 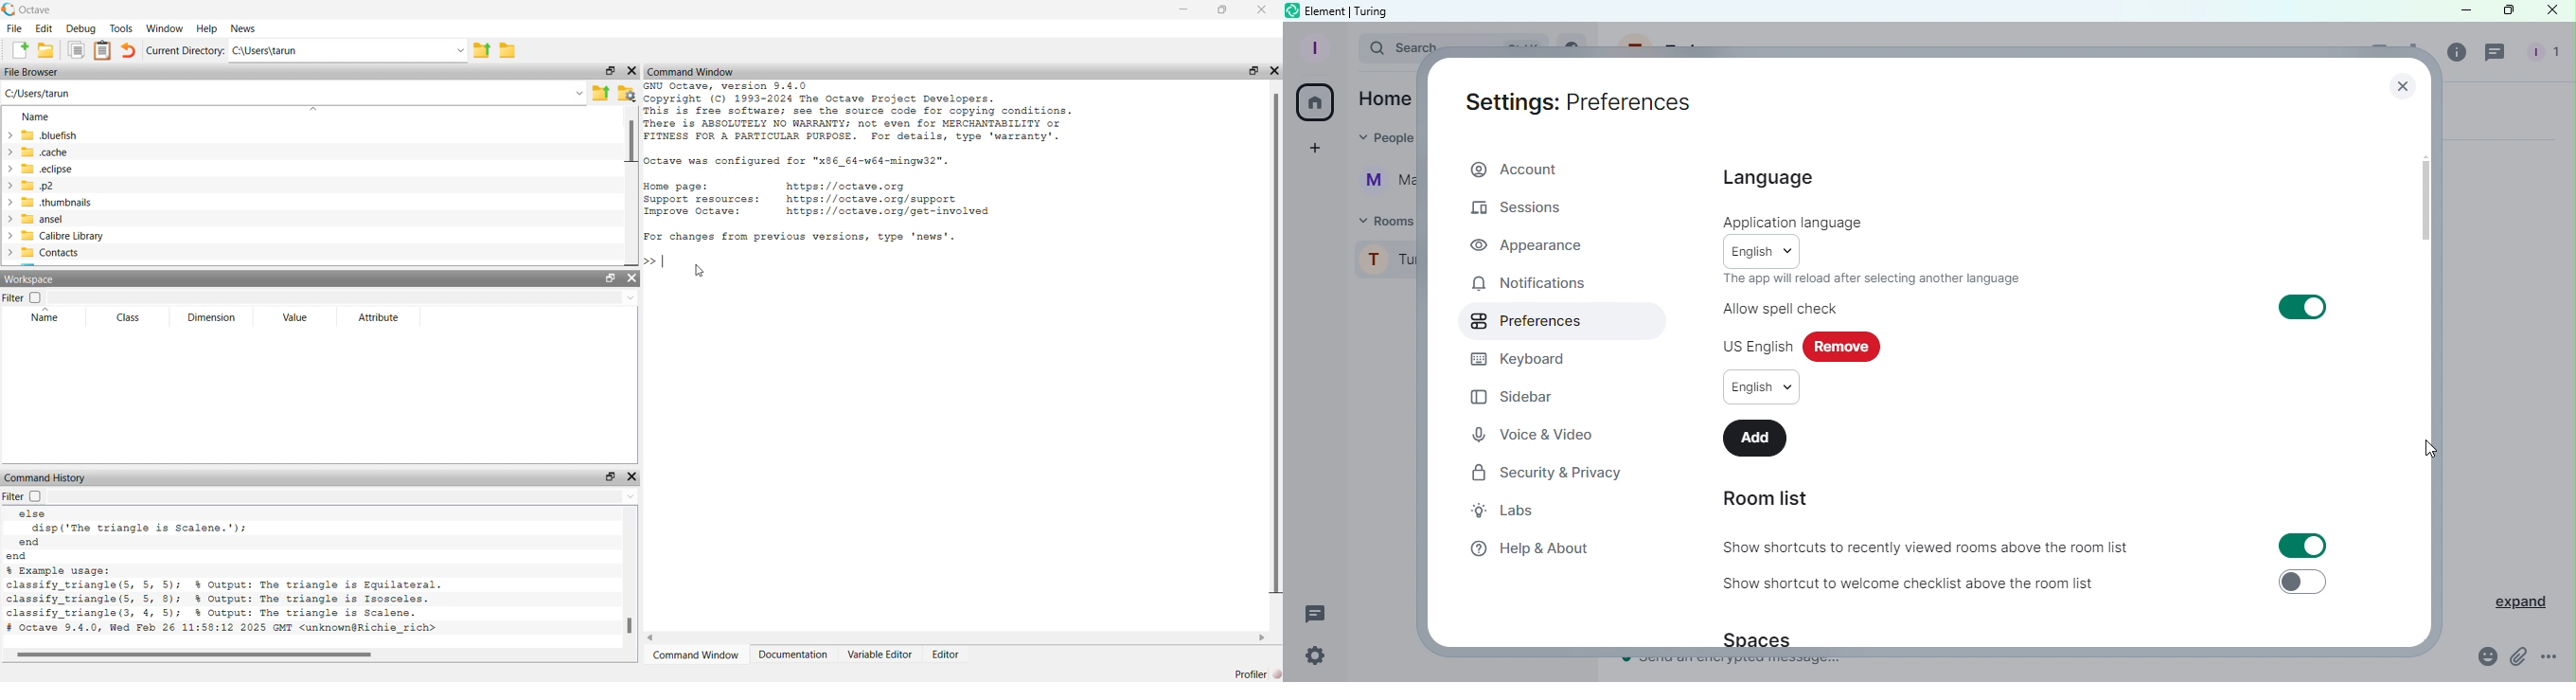 I want to click on help, so click(x=207, y=28).